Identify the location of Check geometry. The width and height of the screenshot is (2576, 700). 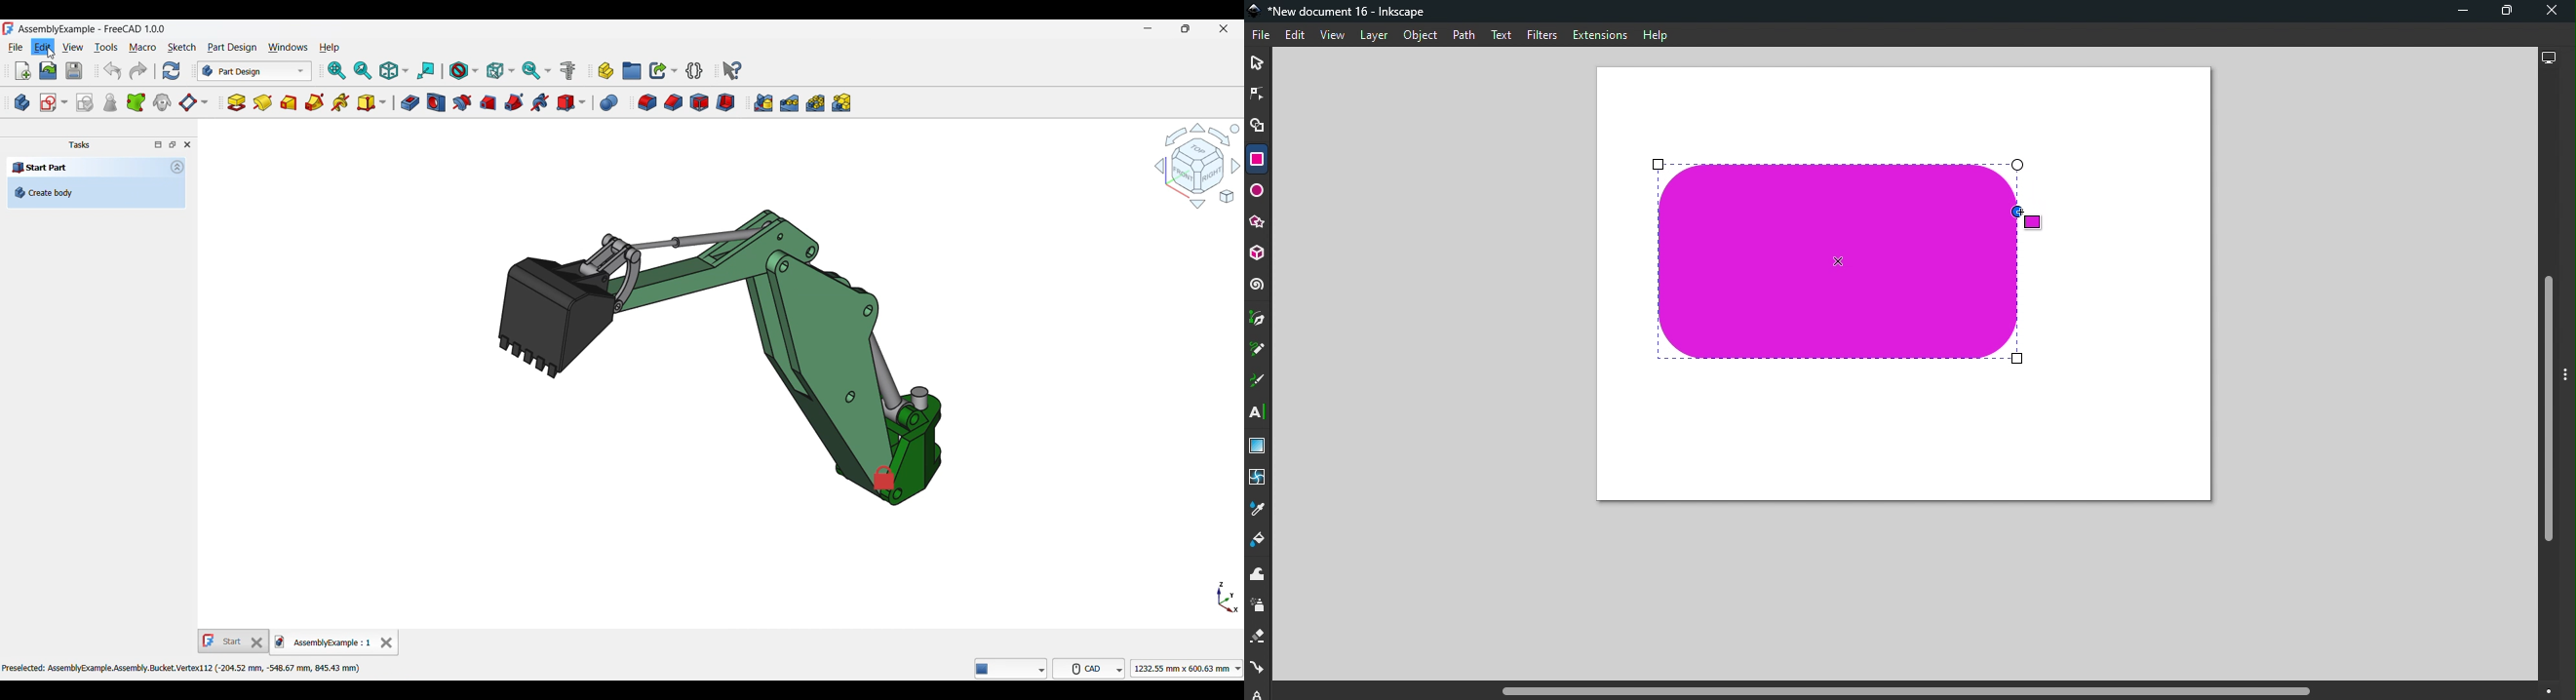
(110, 102).